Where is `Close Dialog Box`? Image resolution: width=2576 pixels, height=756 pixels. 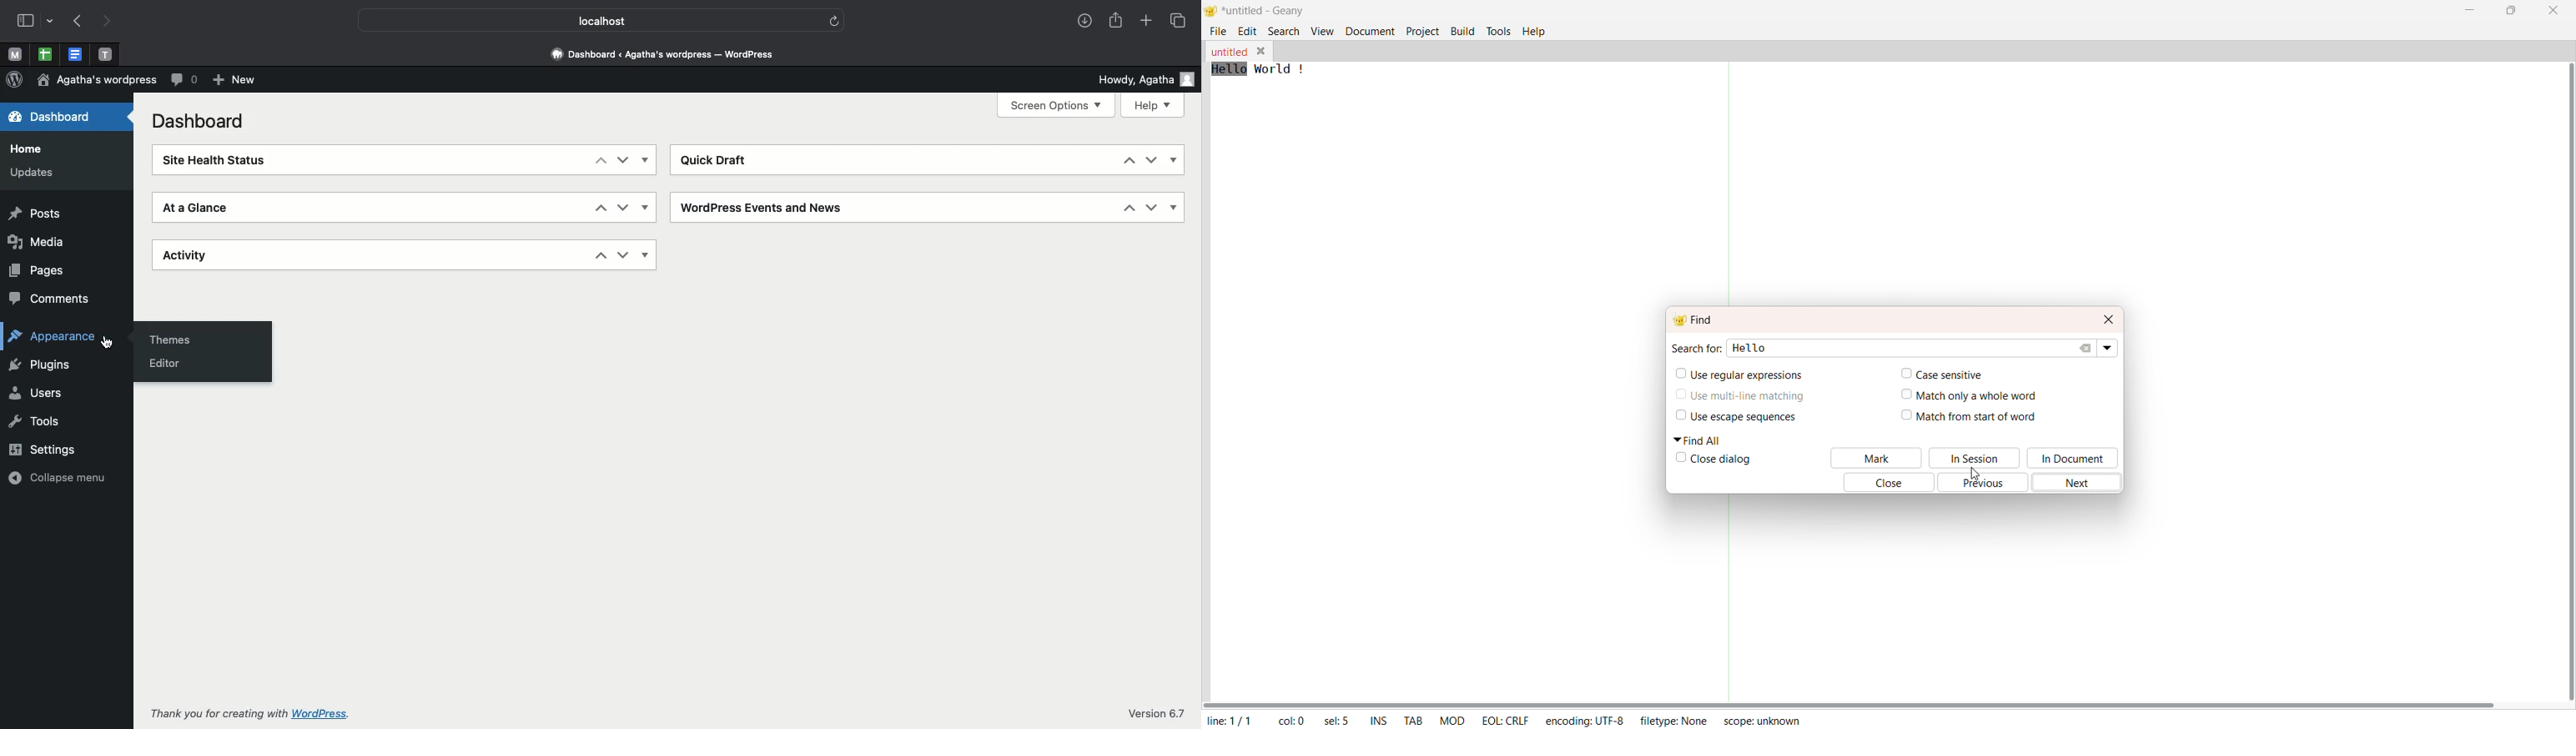
Close Dialog Box is located at coordinates (2109, 318).